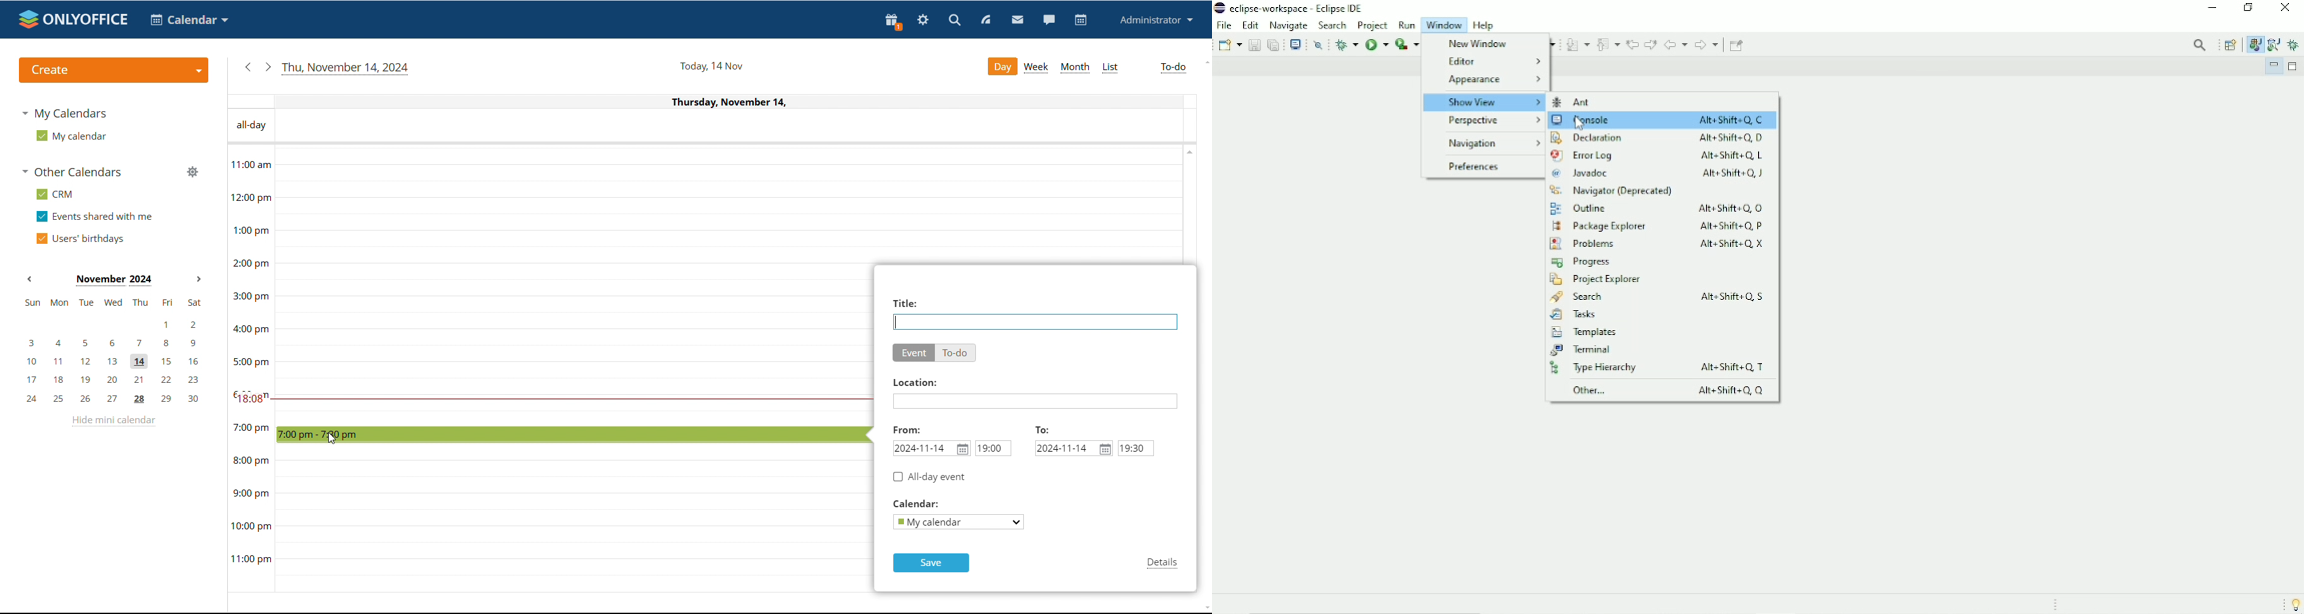 The width and height of the screenshot is (2324, 616). I want to click on Help, so click(1487, 25).